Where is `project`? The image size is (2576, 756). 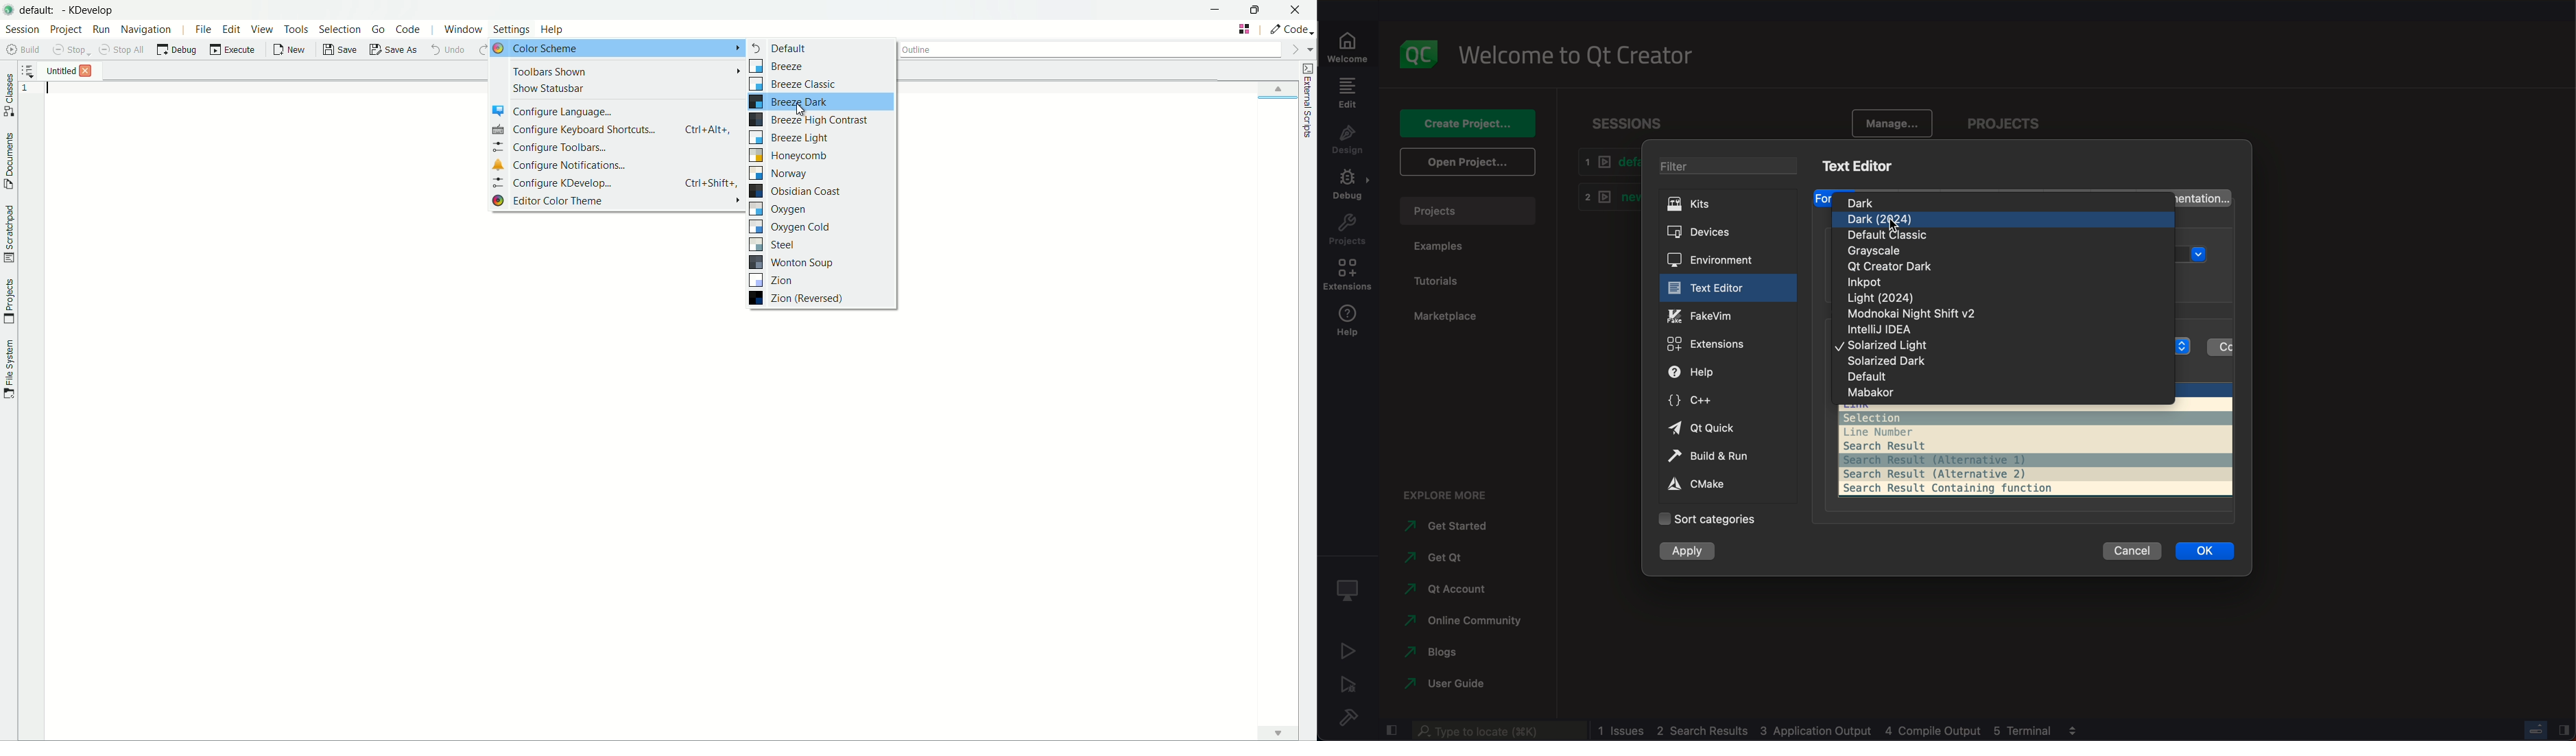
project is located at coordinates (1348, 231).